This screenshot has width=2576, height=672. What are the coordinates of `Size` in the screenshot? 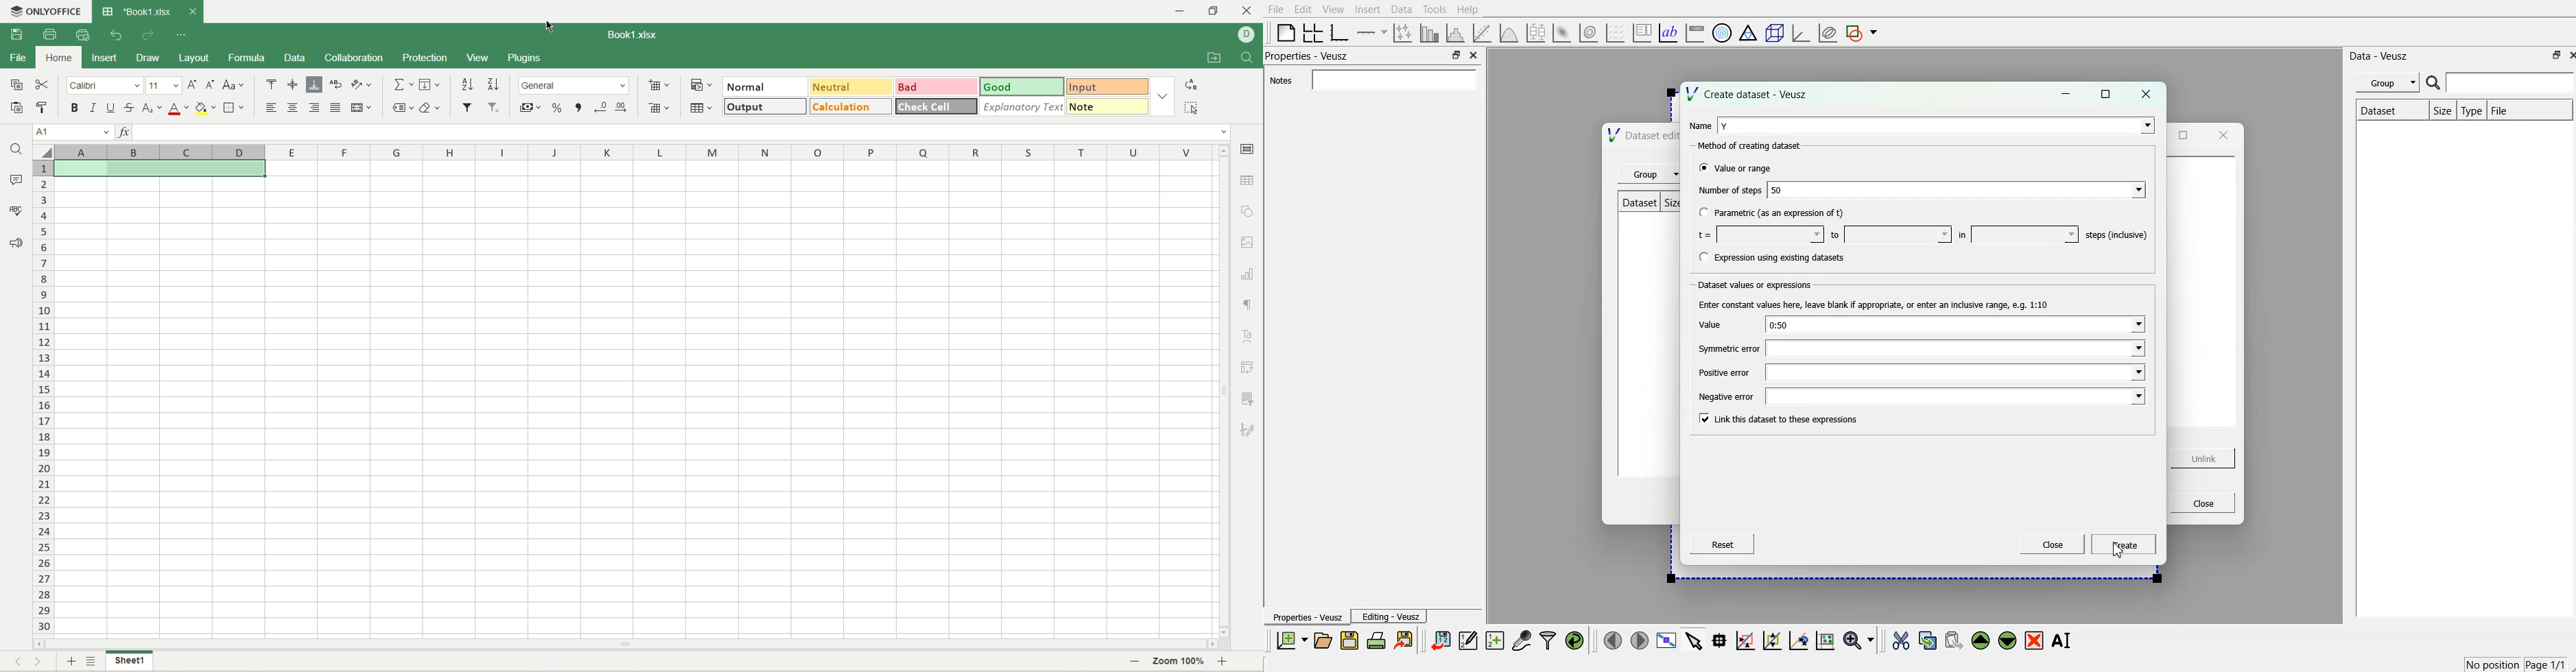 It's located at (2442, 111).